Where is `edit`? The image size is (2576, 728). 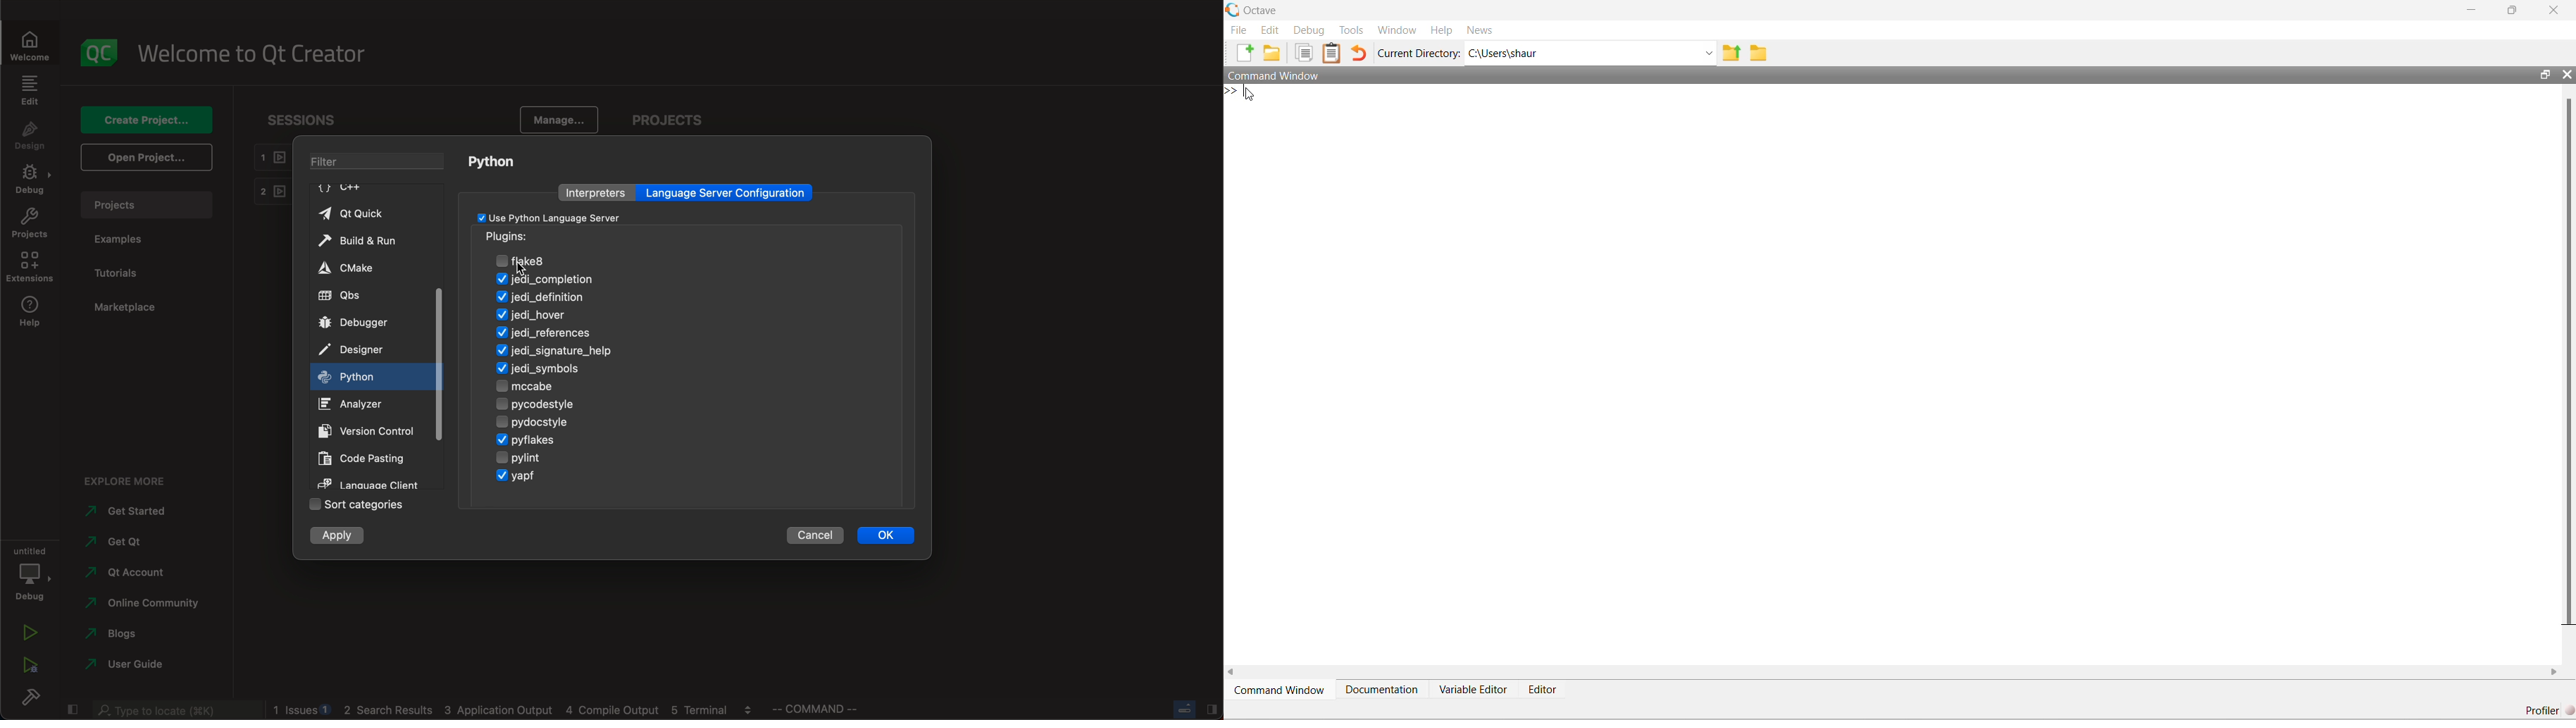 edit is located at coordinates (28, 91).